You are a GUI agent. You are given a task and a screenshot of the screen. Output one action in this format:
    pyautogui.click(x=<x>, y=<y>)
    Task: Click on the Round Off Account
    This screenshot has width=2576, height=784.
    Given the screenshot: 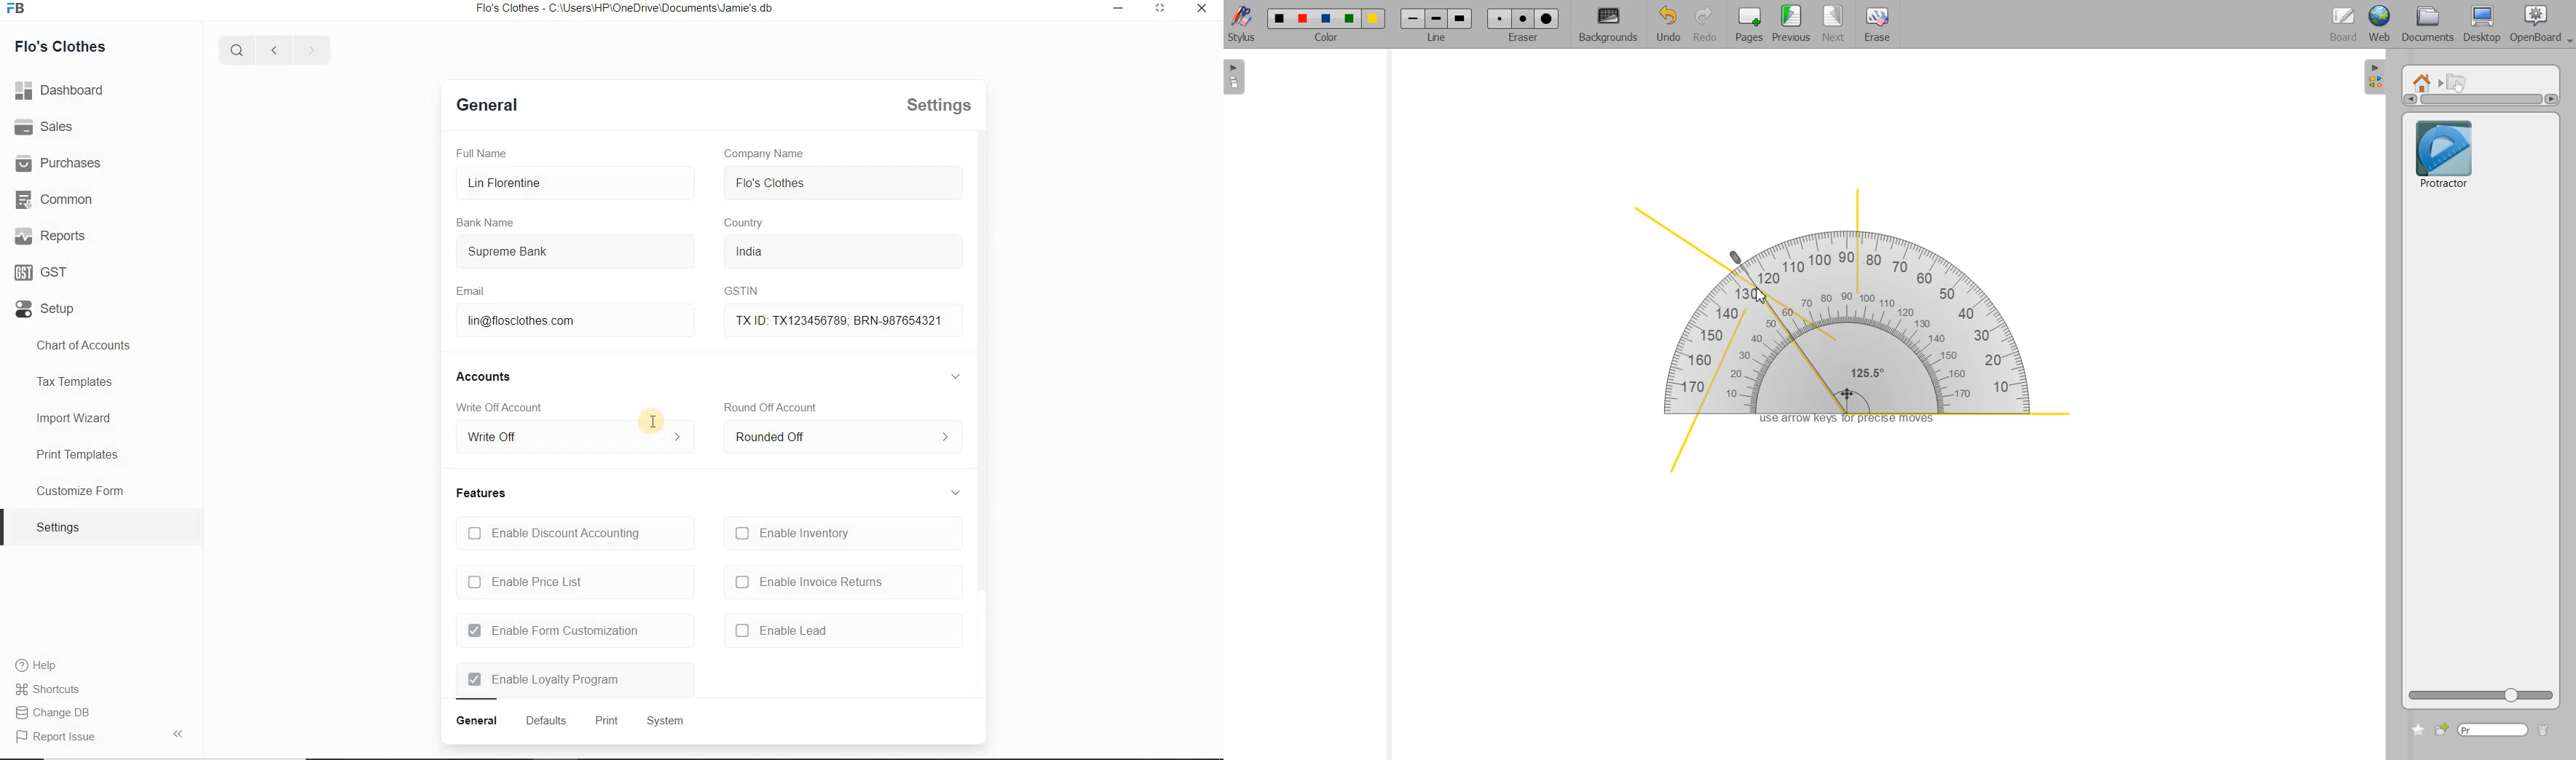 What is the action you would take?
    pyautogui.click(x=770, y=406)
    